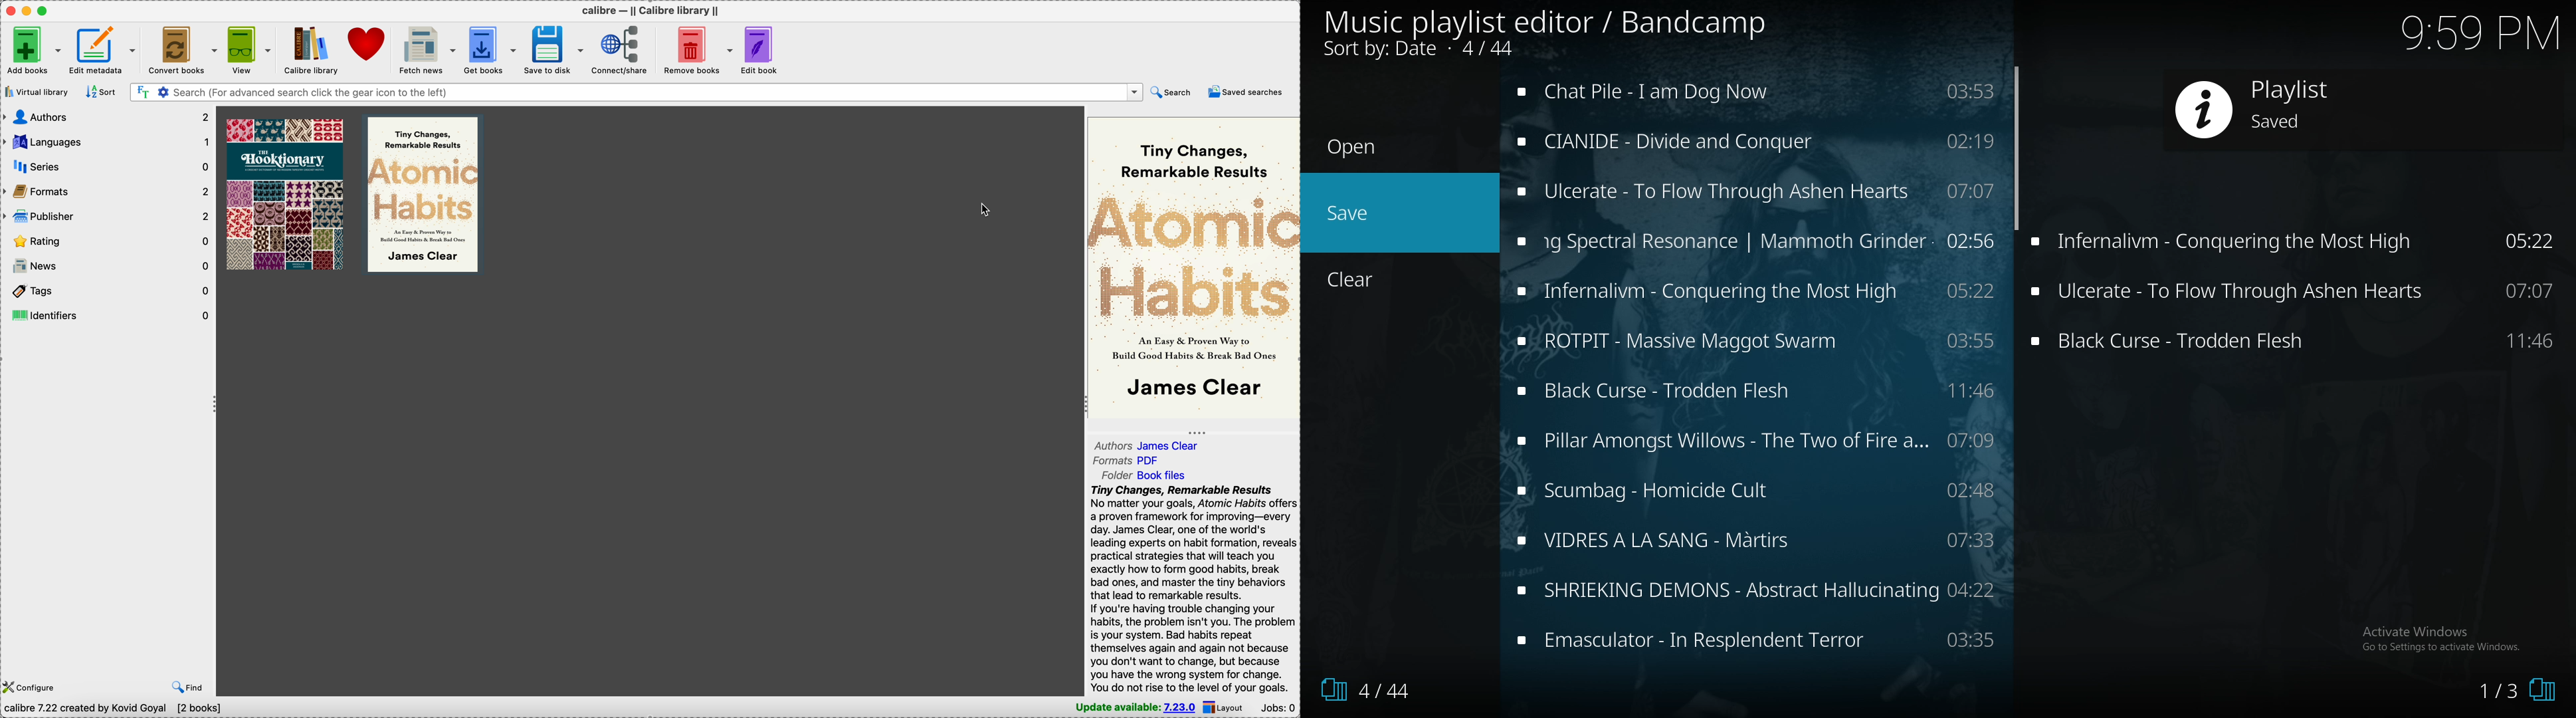  I want to click on Clear, so click(1358, 280).